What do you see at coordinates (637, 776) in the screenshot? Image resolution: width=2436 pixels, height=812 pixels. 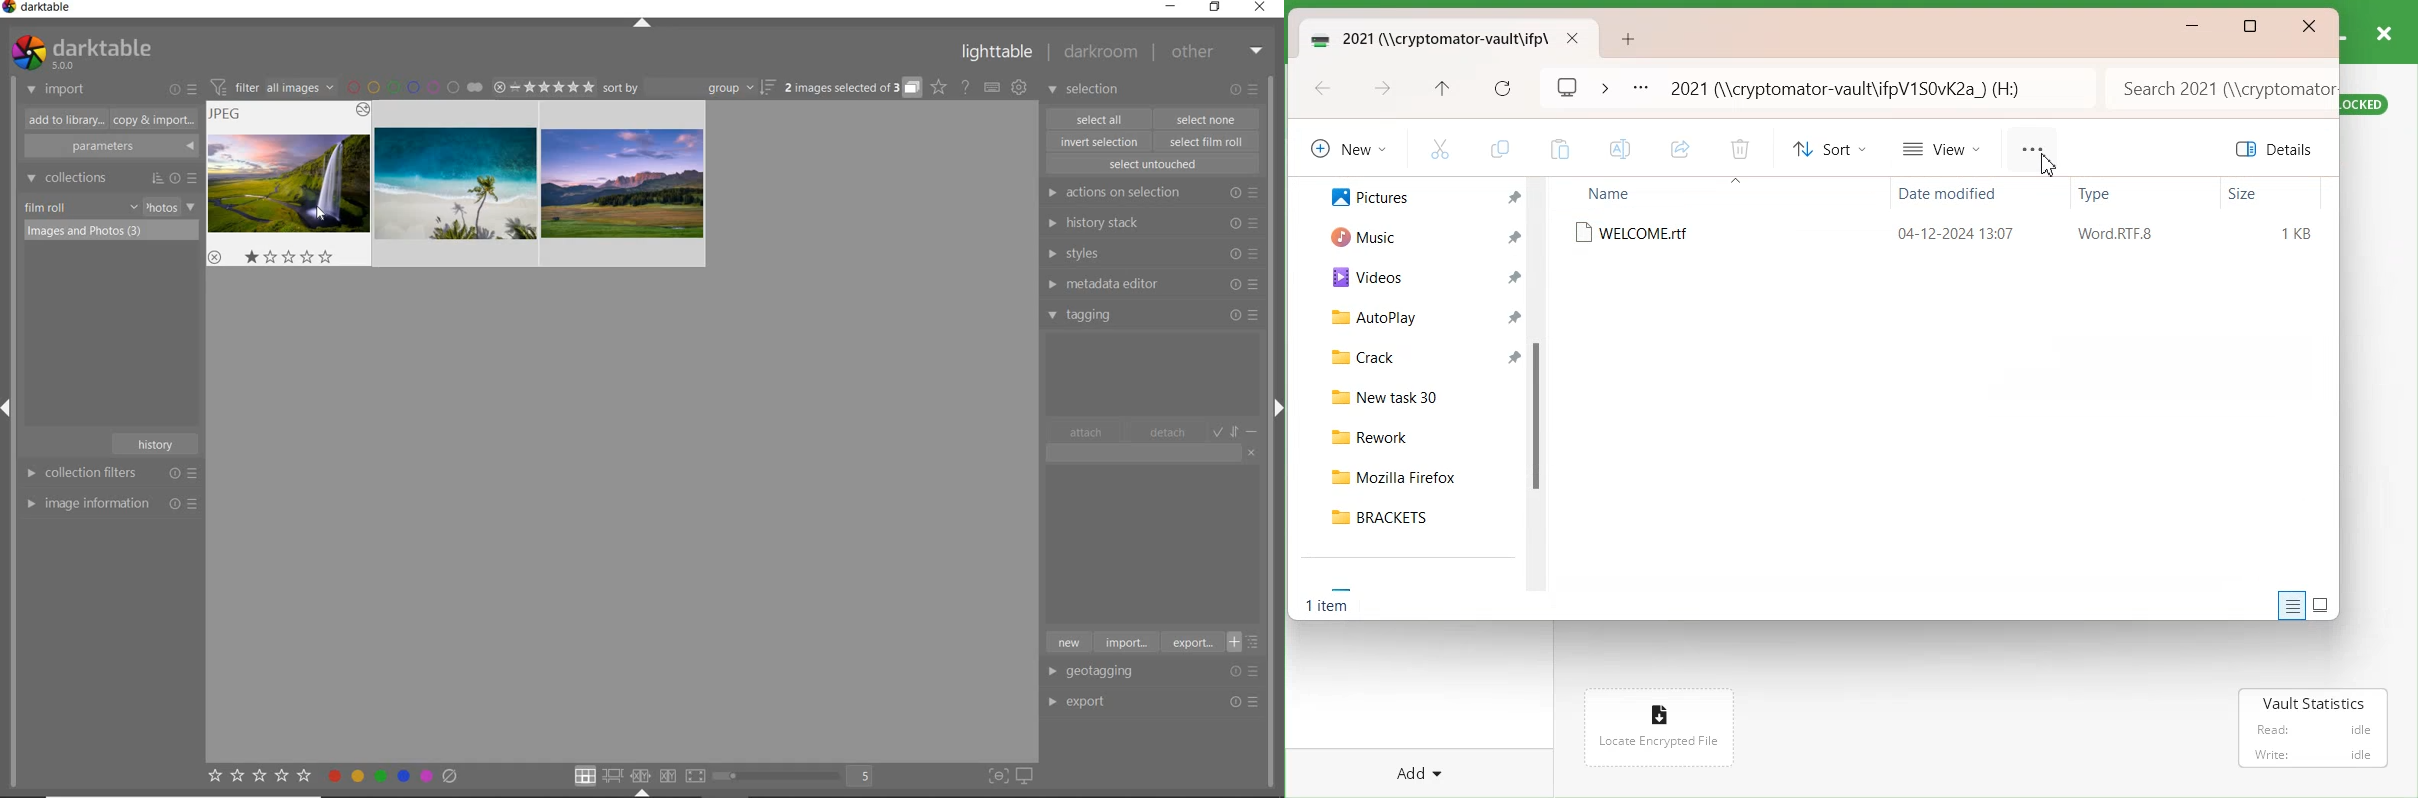 I see `click option to select layout` at bounding box center [637, 776].